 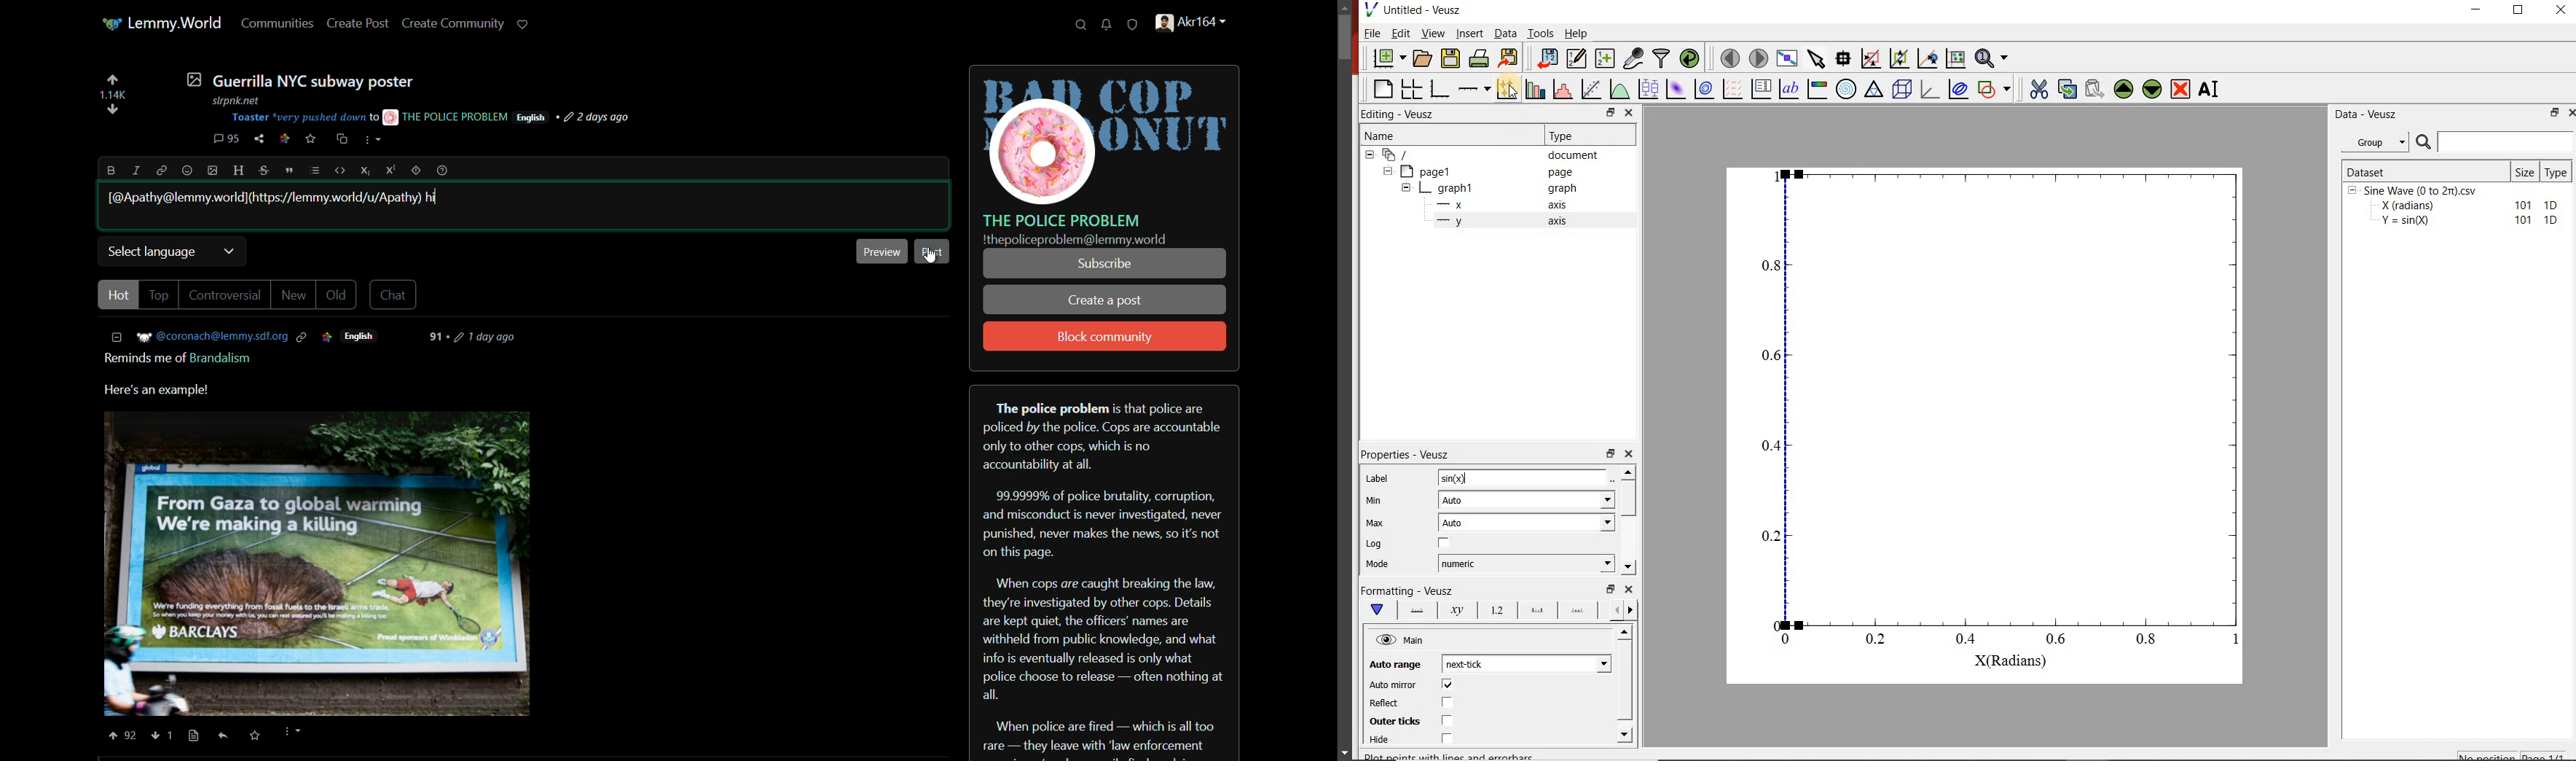 What do you see at coordinates (1386, 703) in the screenshot?
I see `Reflect` at bounding box center [1386, 703].